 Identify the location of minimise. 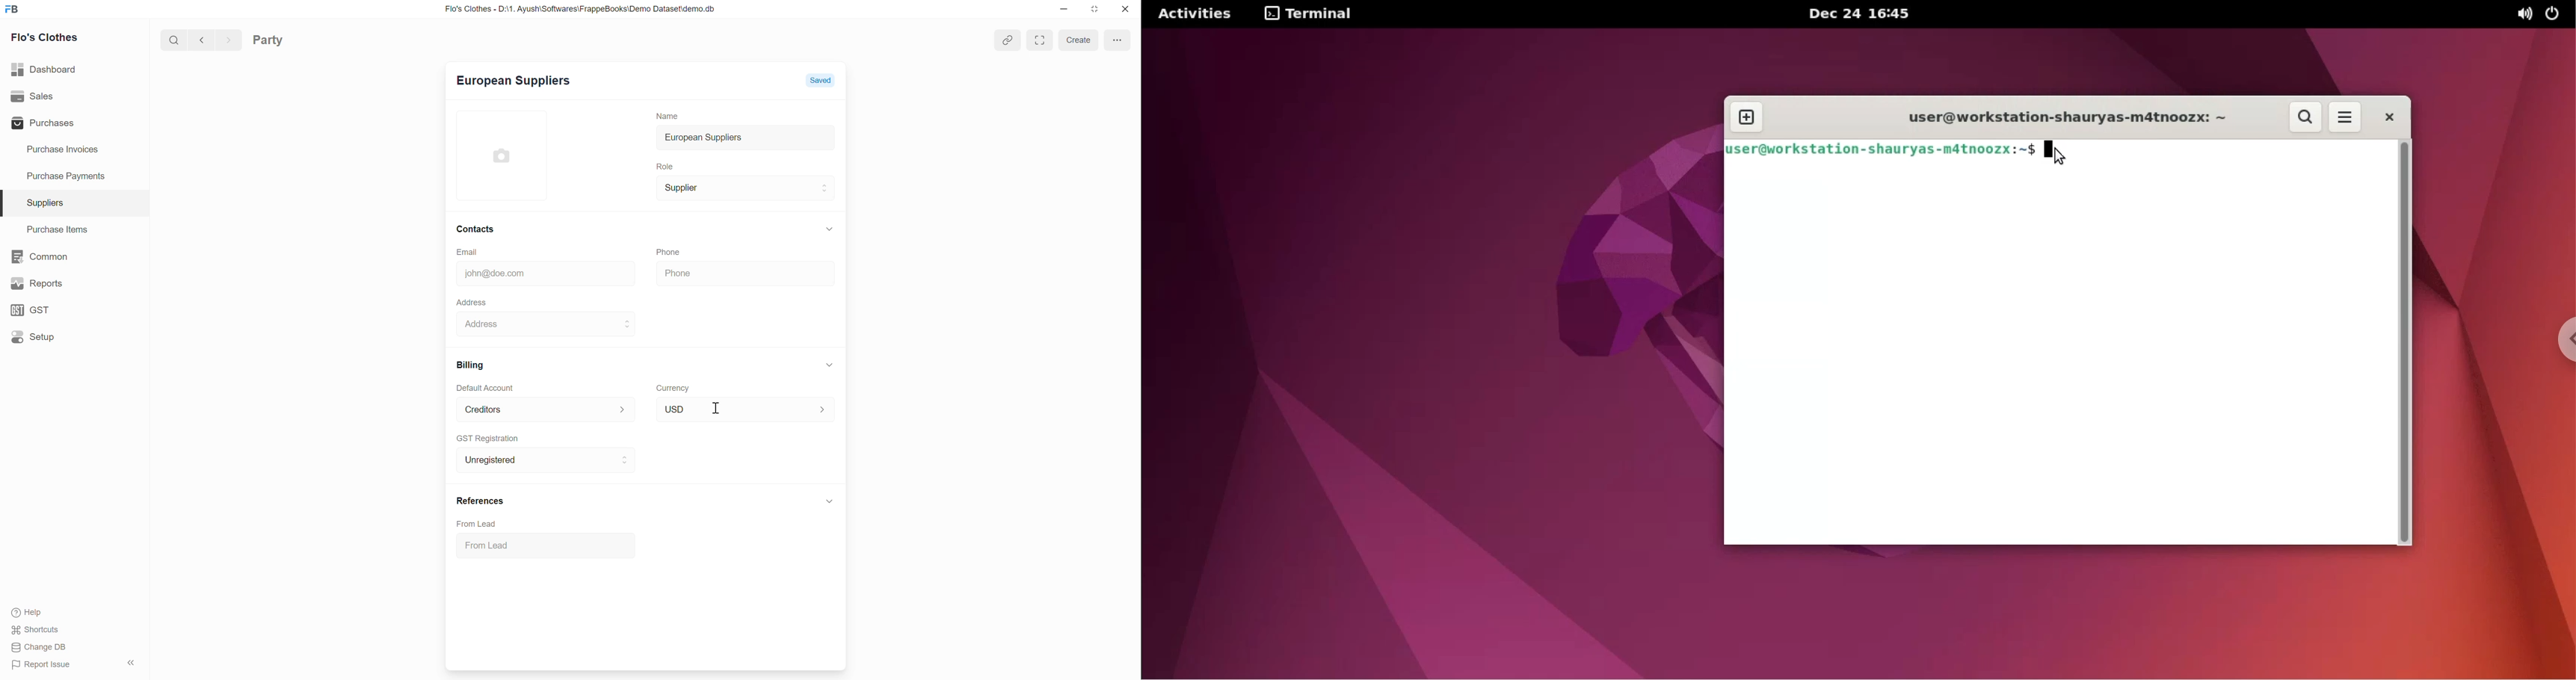
(1062, 9).